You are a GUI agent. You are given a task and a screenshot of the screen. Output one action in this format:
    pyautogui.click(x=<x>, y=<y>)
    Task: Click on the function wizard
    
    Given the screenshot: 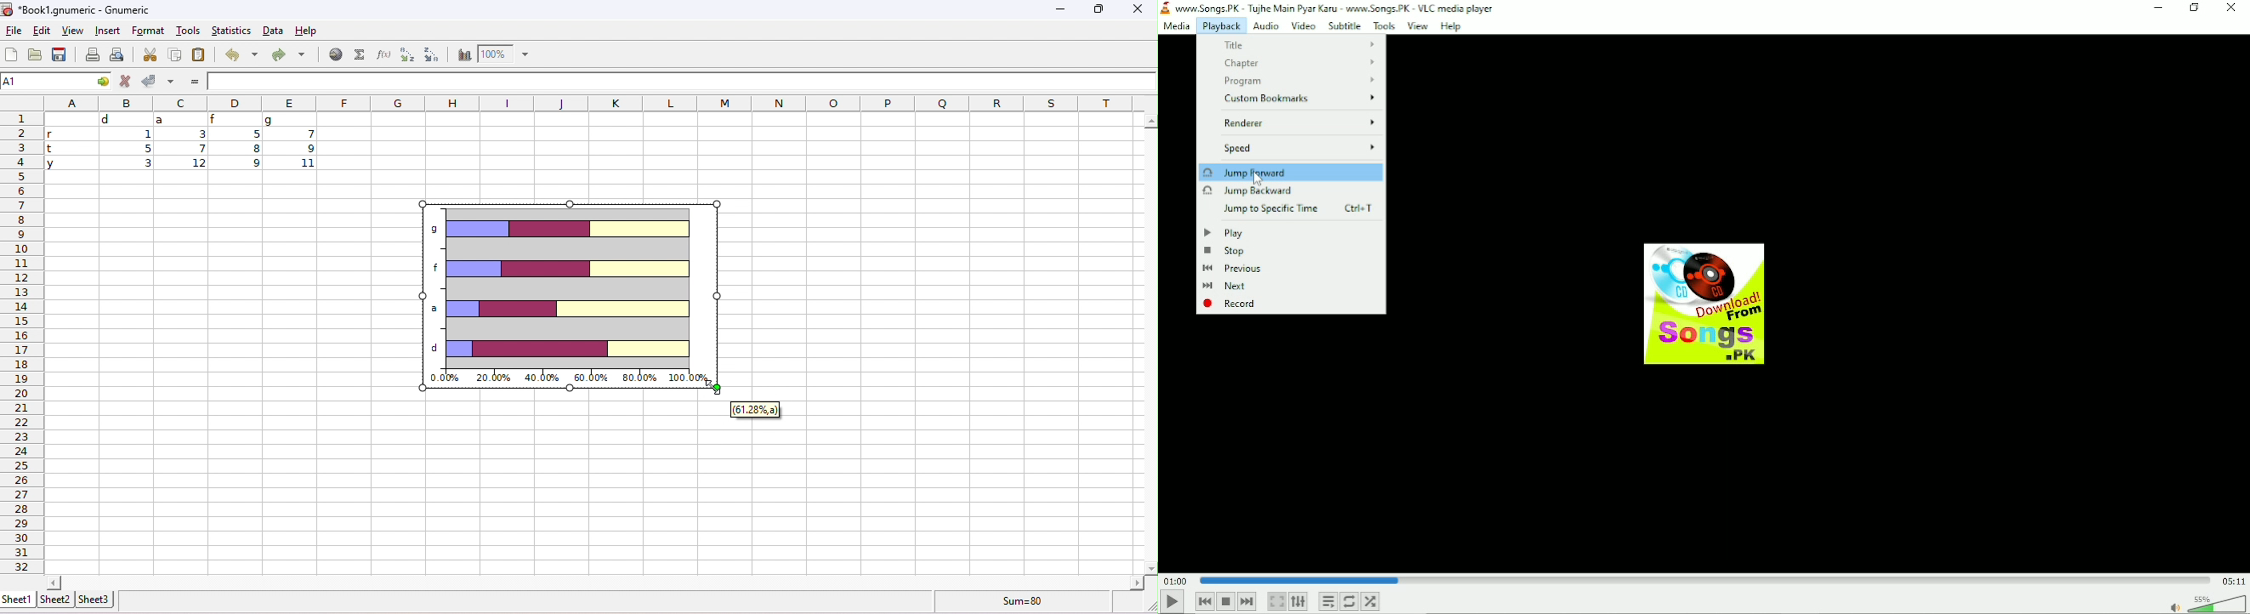 What is the action you would take?
    pyautogui.click(x=382, y=54)
    